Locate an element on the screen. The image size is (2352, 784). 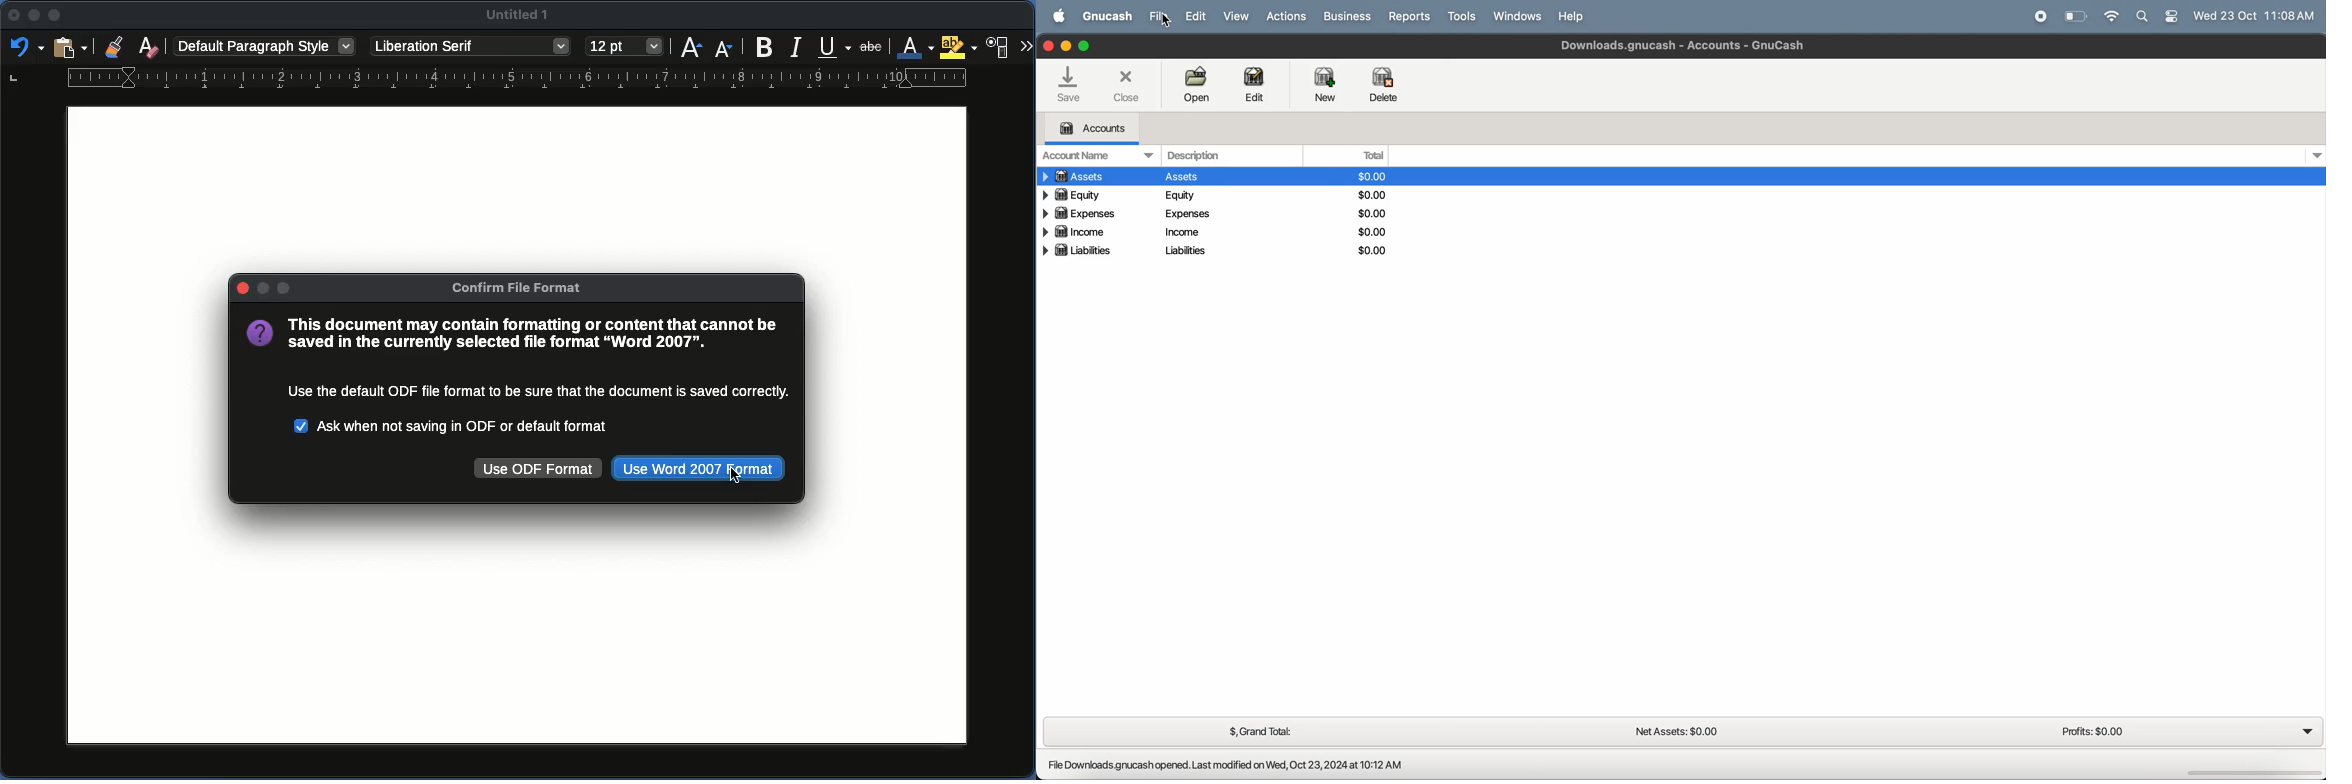
GNUcash is located at coordinates (1102, 17).